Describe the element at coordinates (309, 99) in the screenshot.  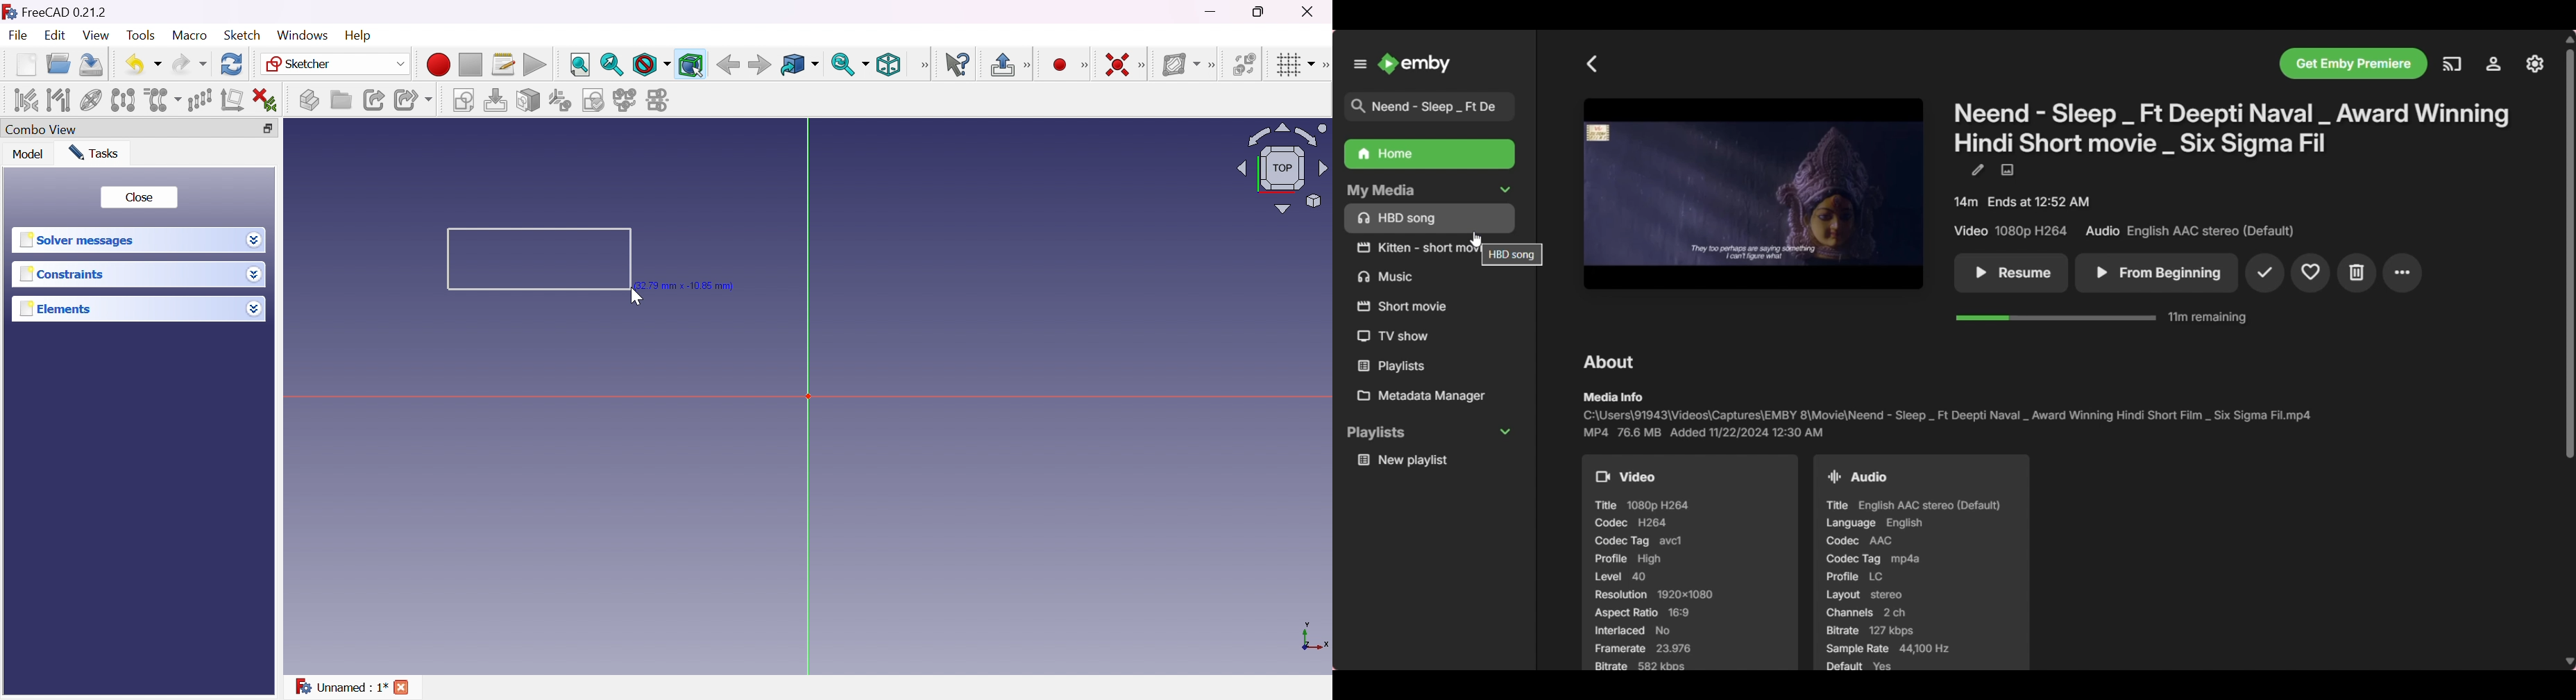
I see `Create part` at that location.